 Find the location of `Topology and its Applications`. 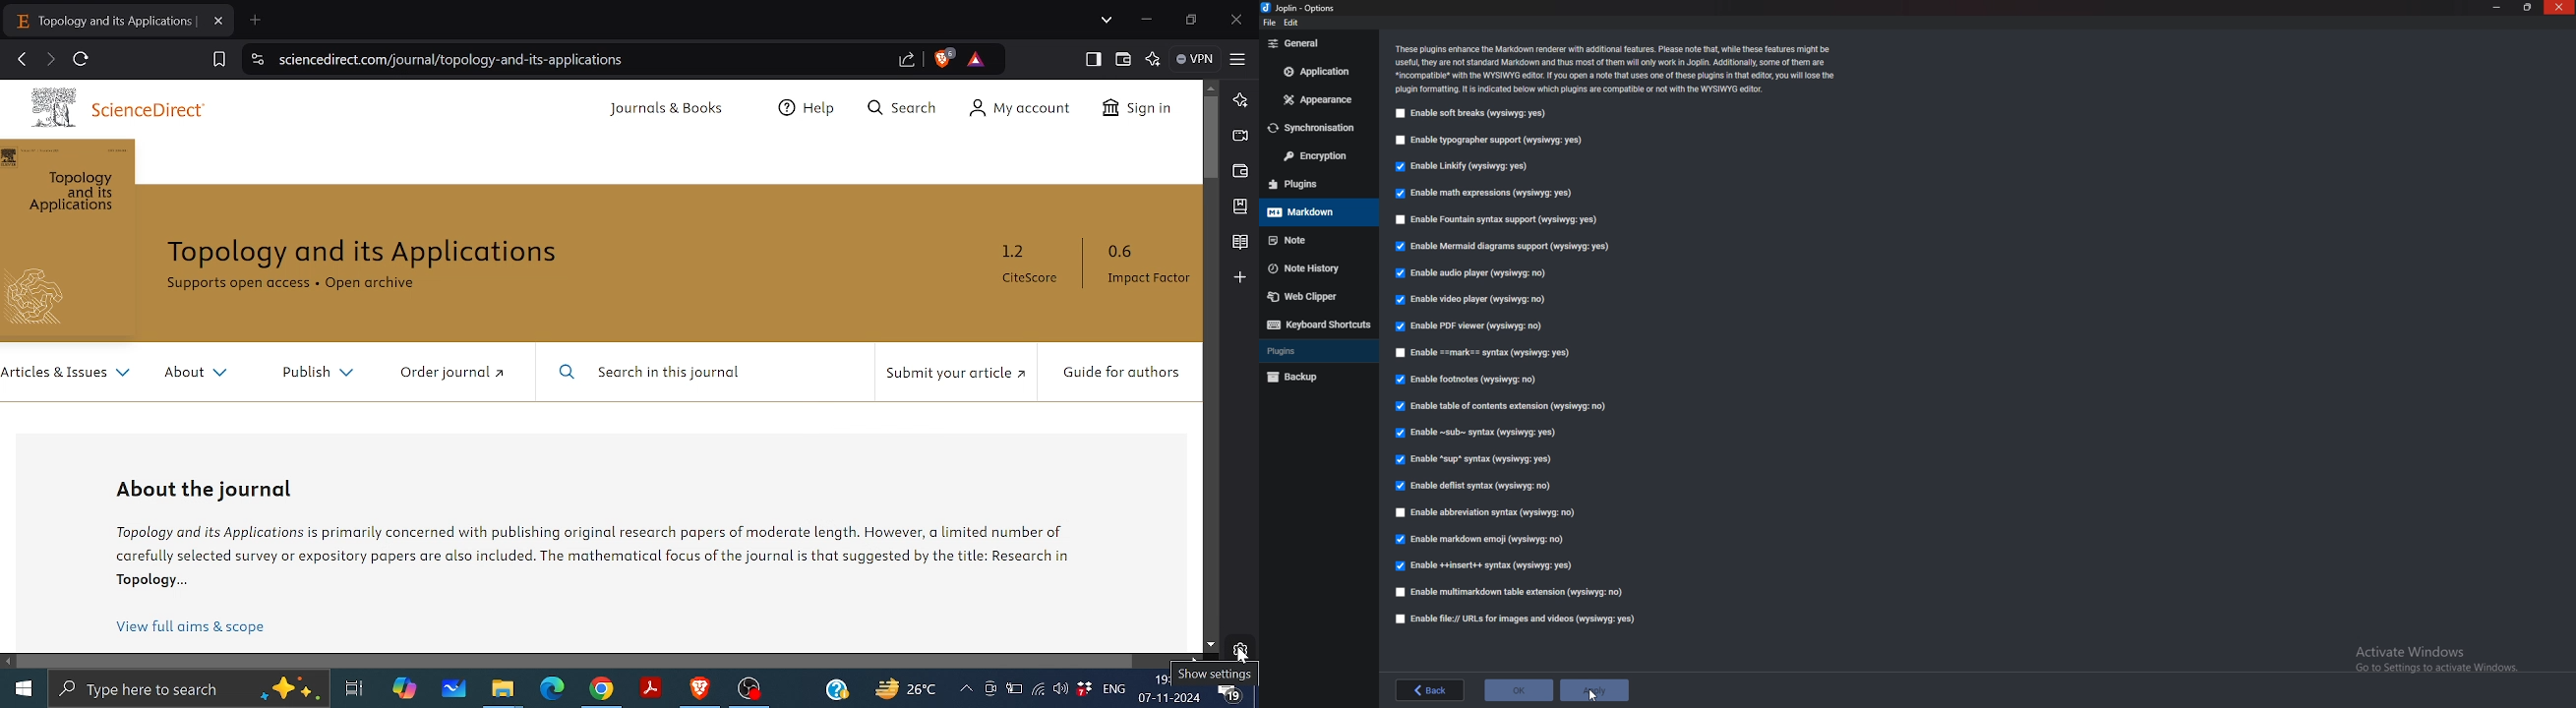

Topology and its Applications is located at coordinates (365, 252).